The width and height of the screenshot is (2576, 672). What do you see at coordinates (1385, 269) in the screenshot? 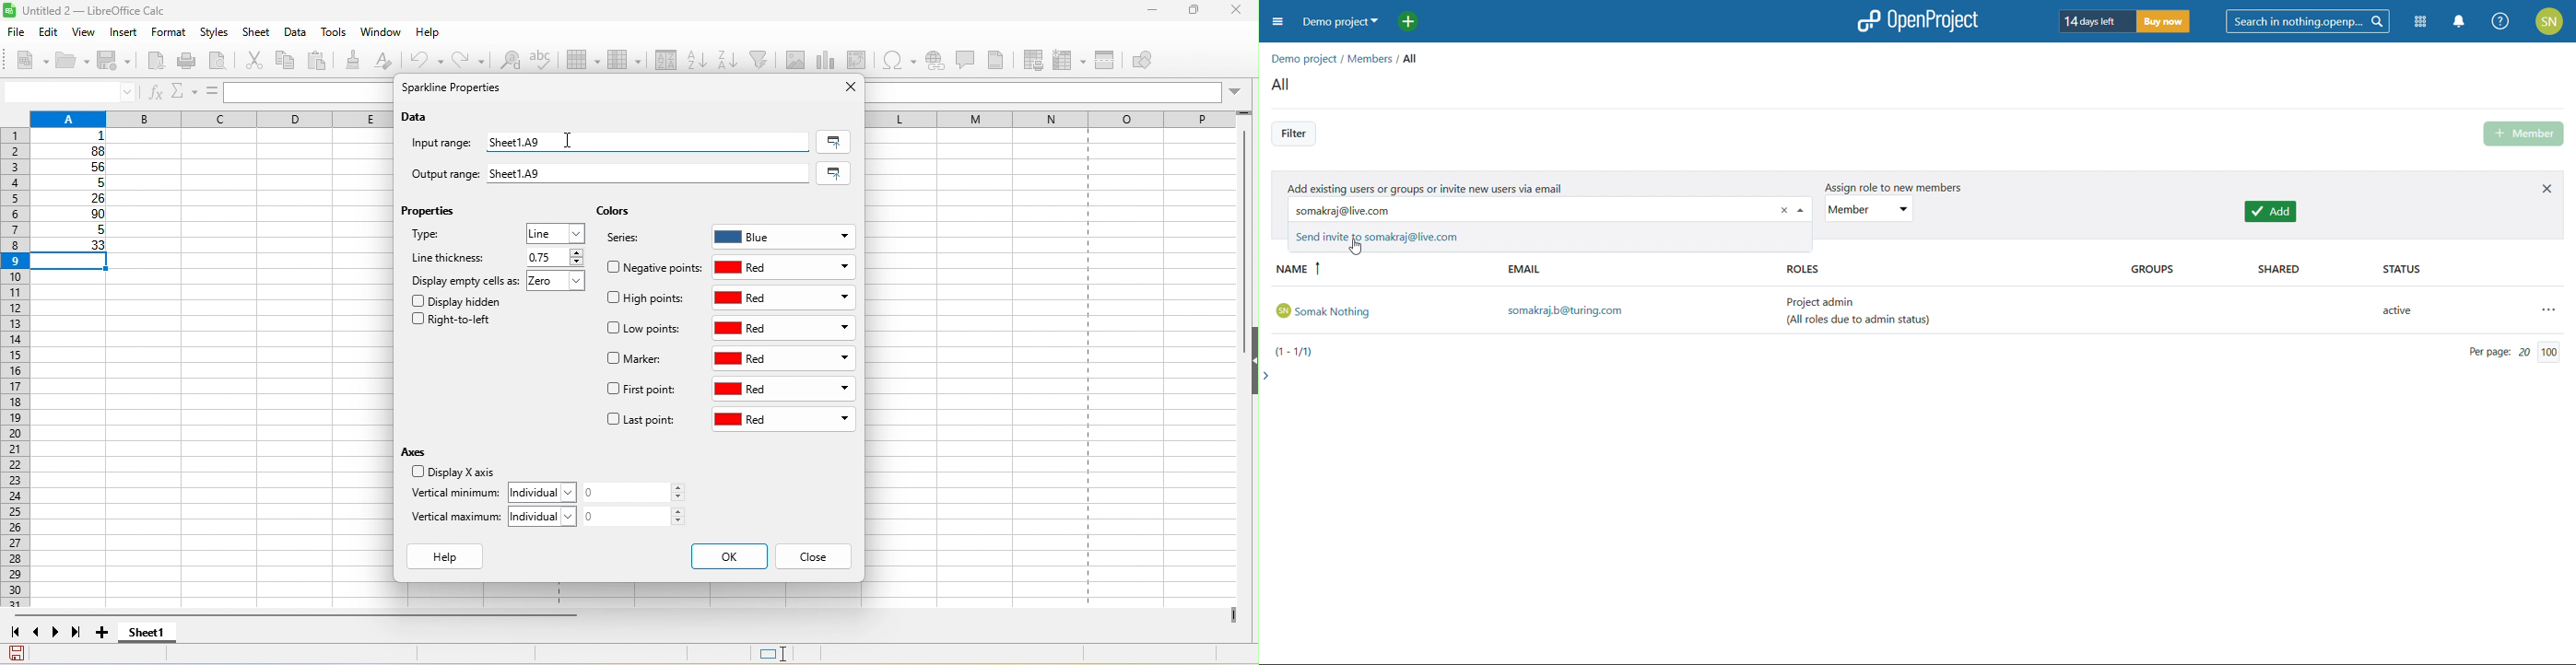
I see `sort by name` at bounding box center [1385, 269].